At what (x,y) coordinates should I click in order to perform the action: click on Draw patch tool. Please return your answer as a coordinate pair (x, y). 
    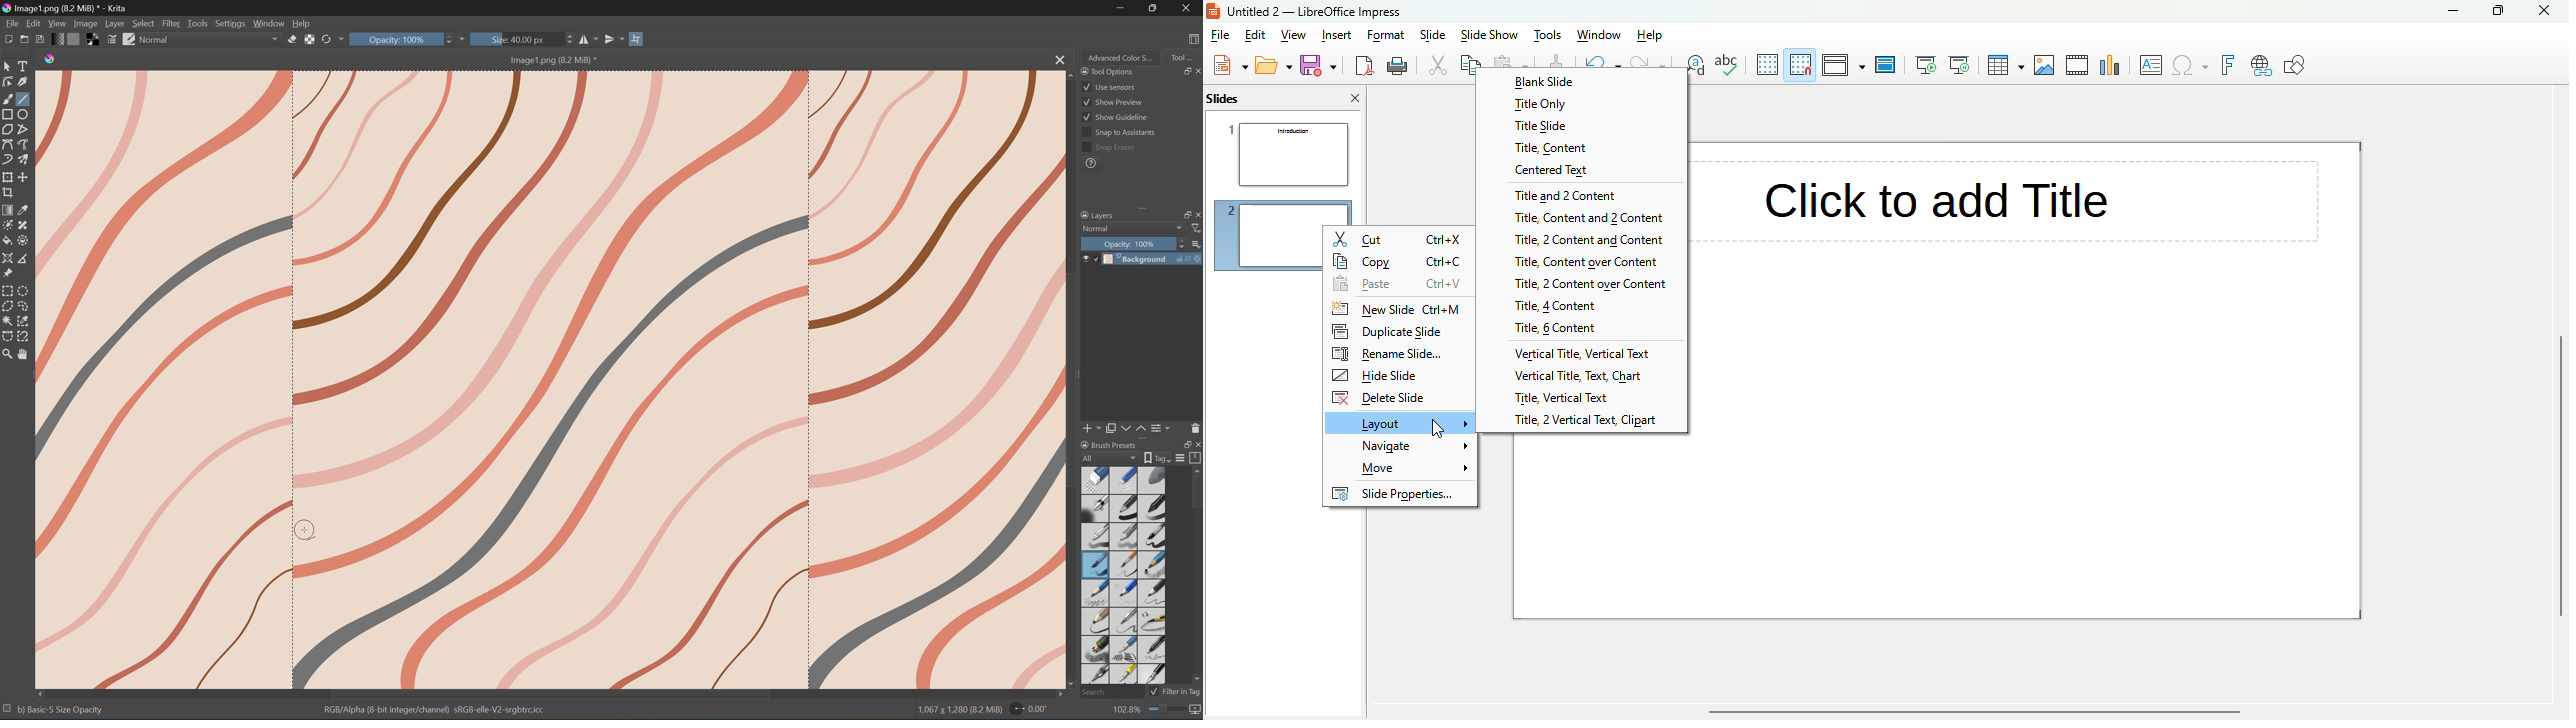
    Looking at the image, I should click on (22, 225).